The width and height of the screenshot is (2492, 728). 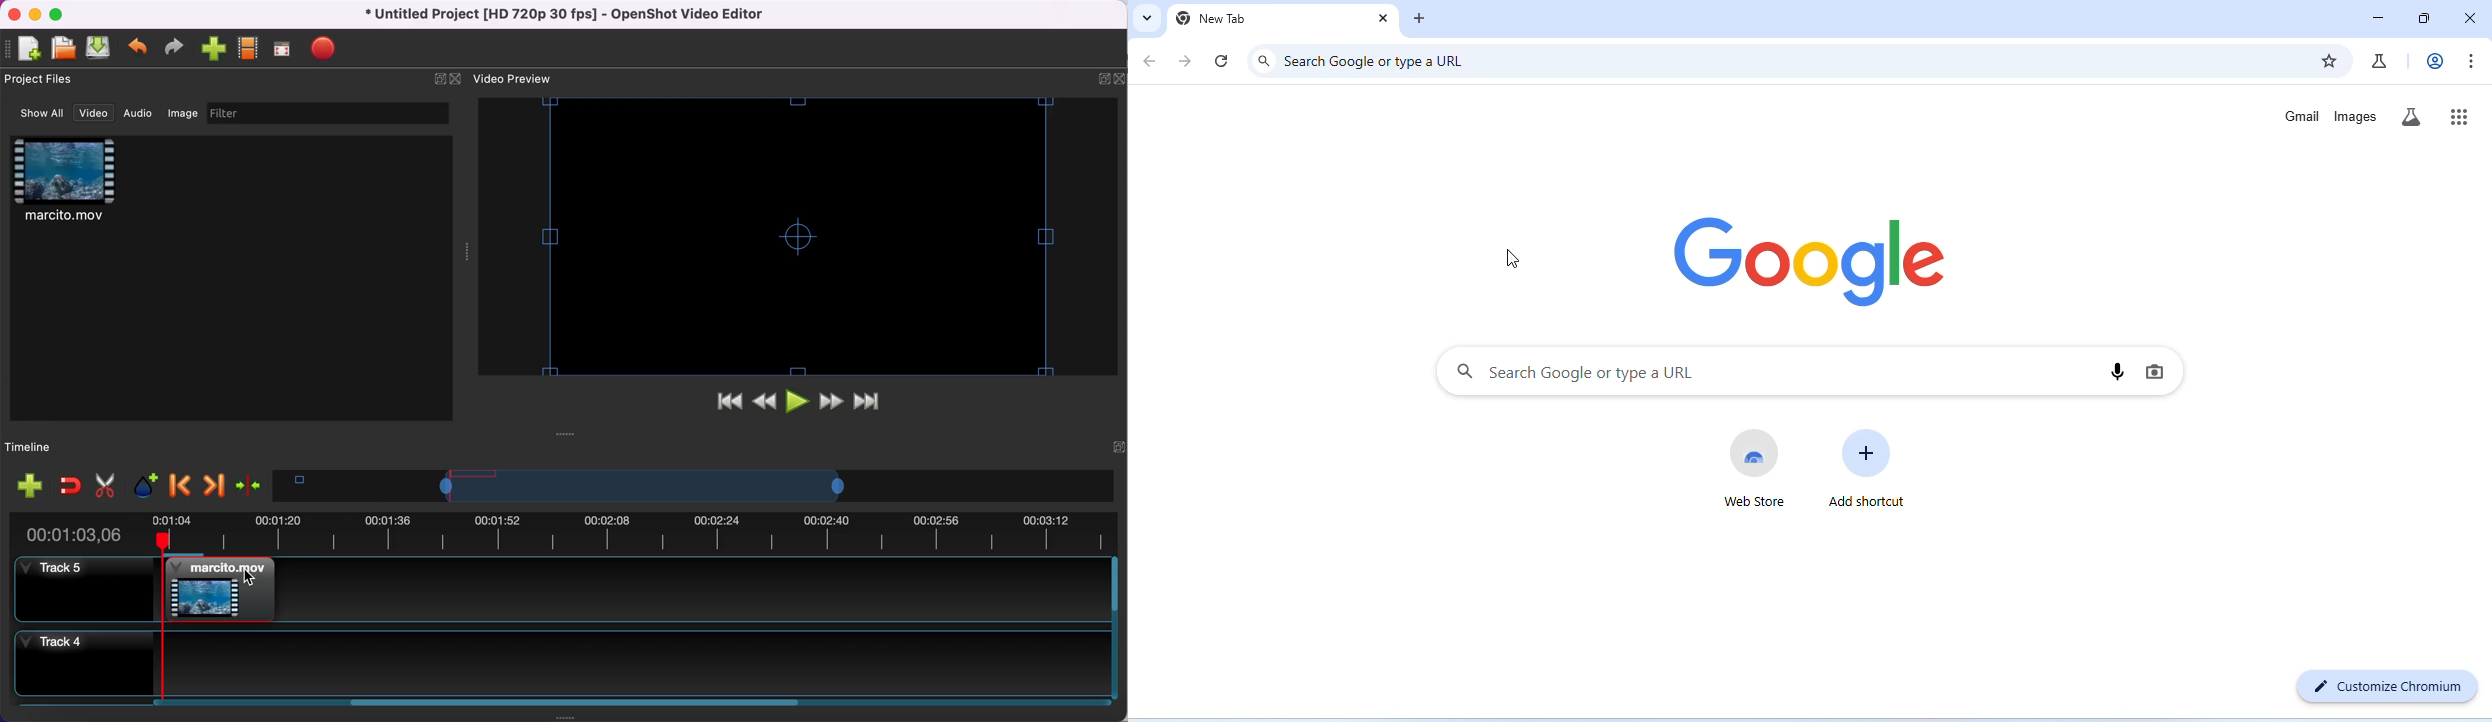 I want to click on track 5, so click(x=77, y=592).